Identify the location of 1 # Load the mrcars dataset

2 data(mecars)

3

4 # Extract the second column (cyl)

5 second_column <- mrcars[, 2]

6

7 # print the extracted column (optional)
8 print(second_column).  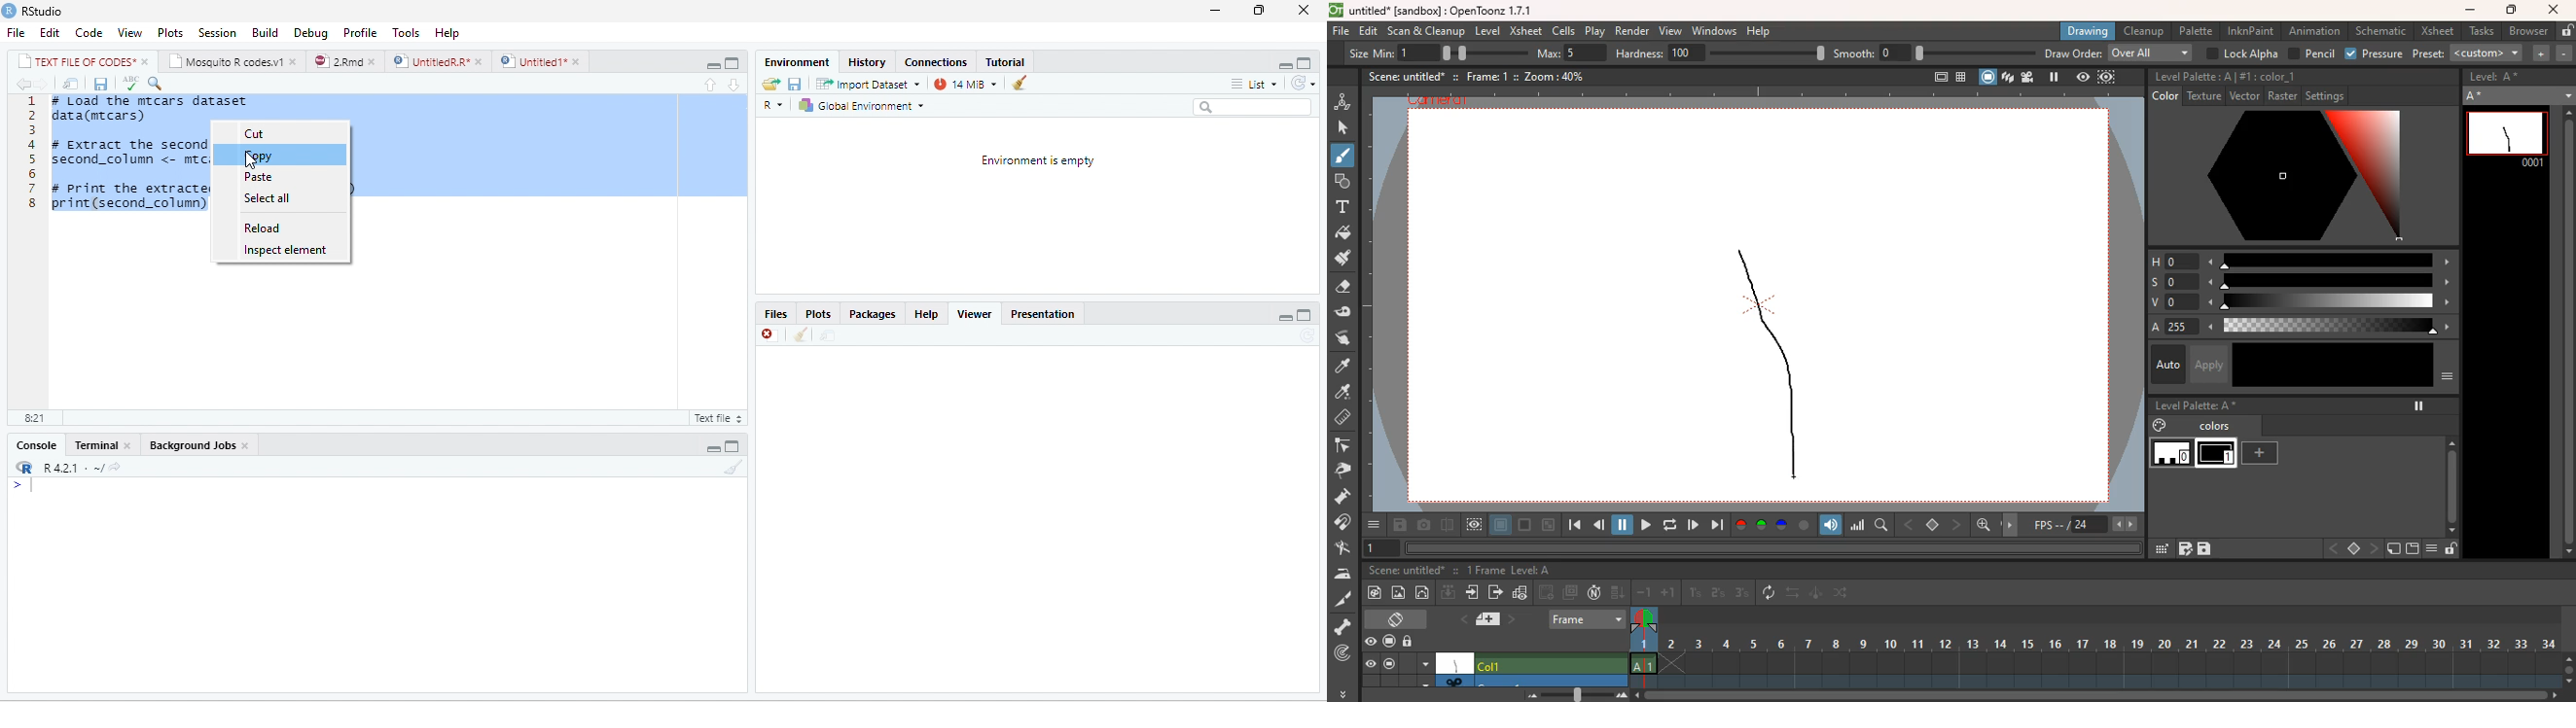
(127, 250).